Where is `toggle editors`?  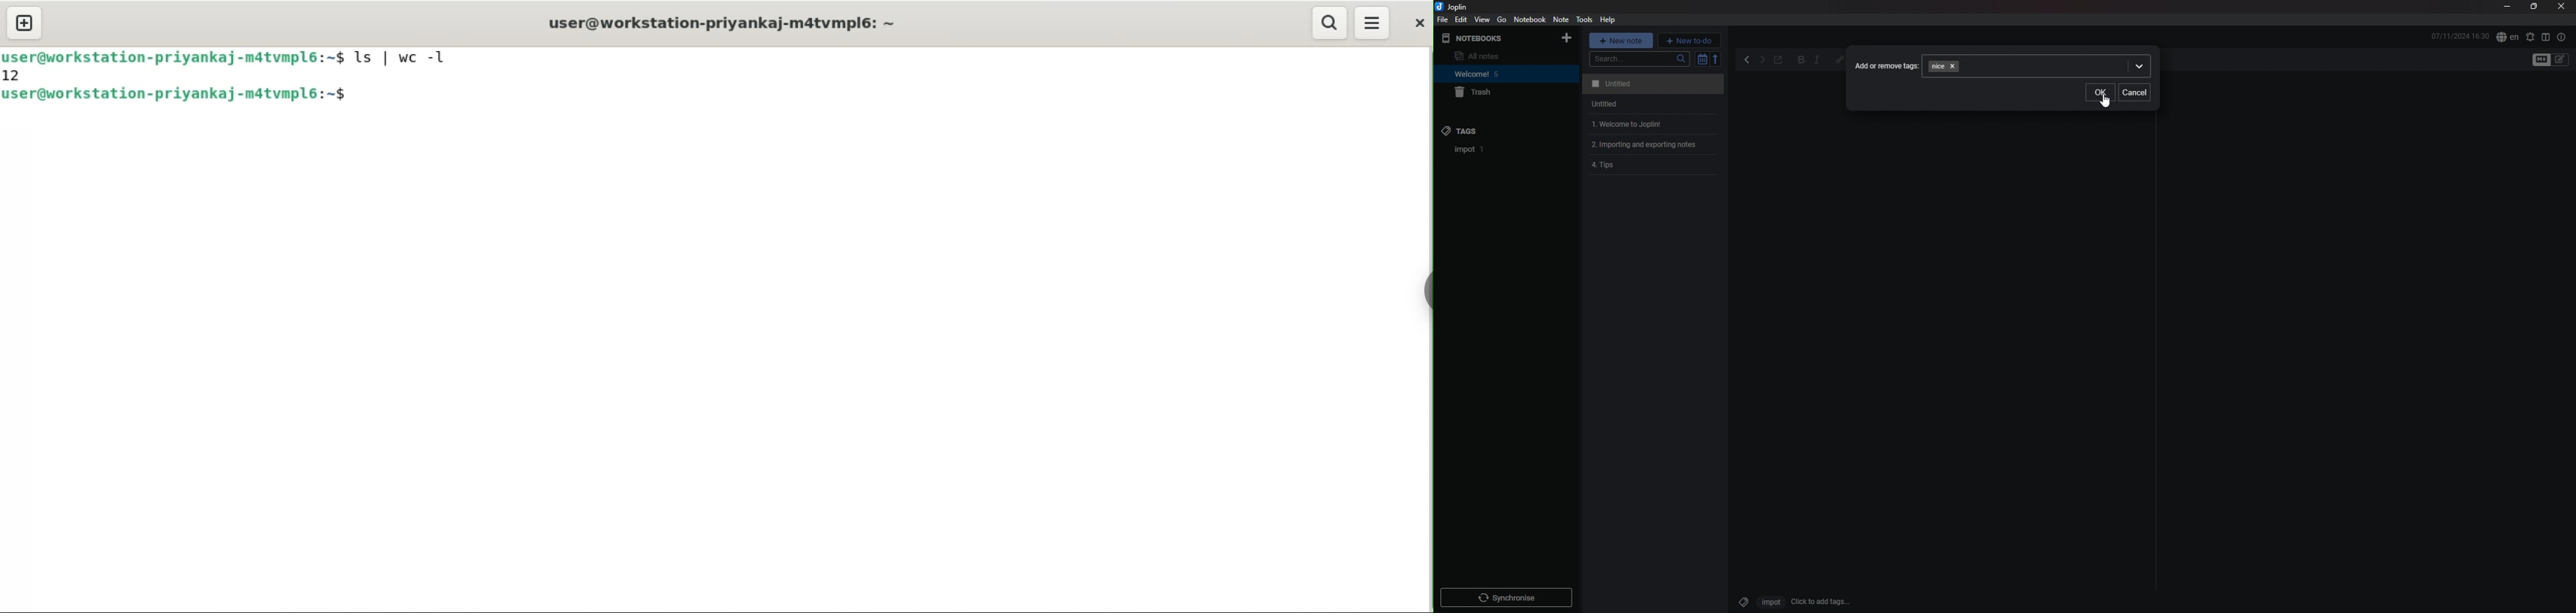 toggle editors is located at coordinates (2561, 60).